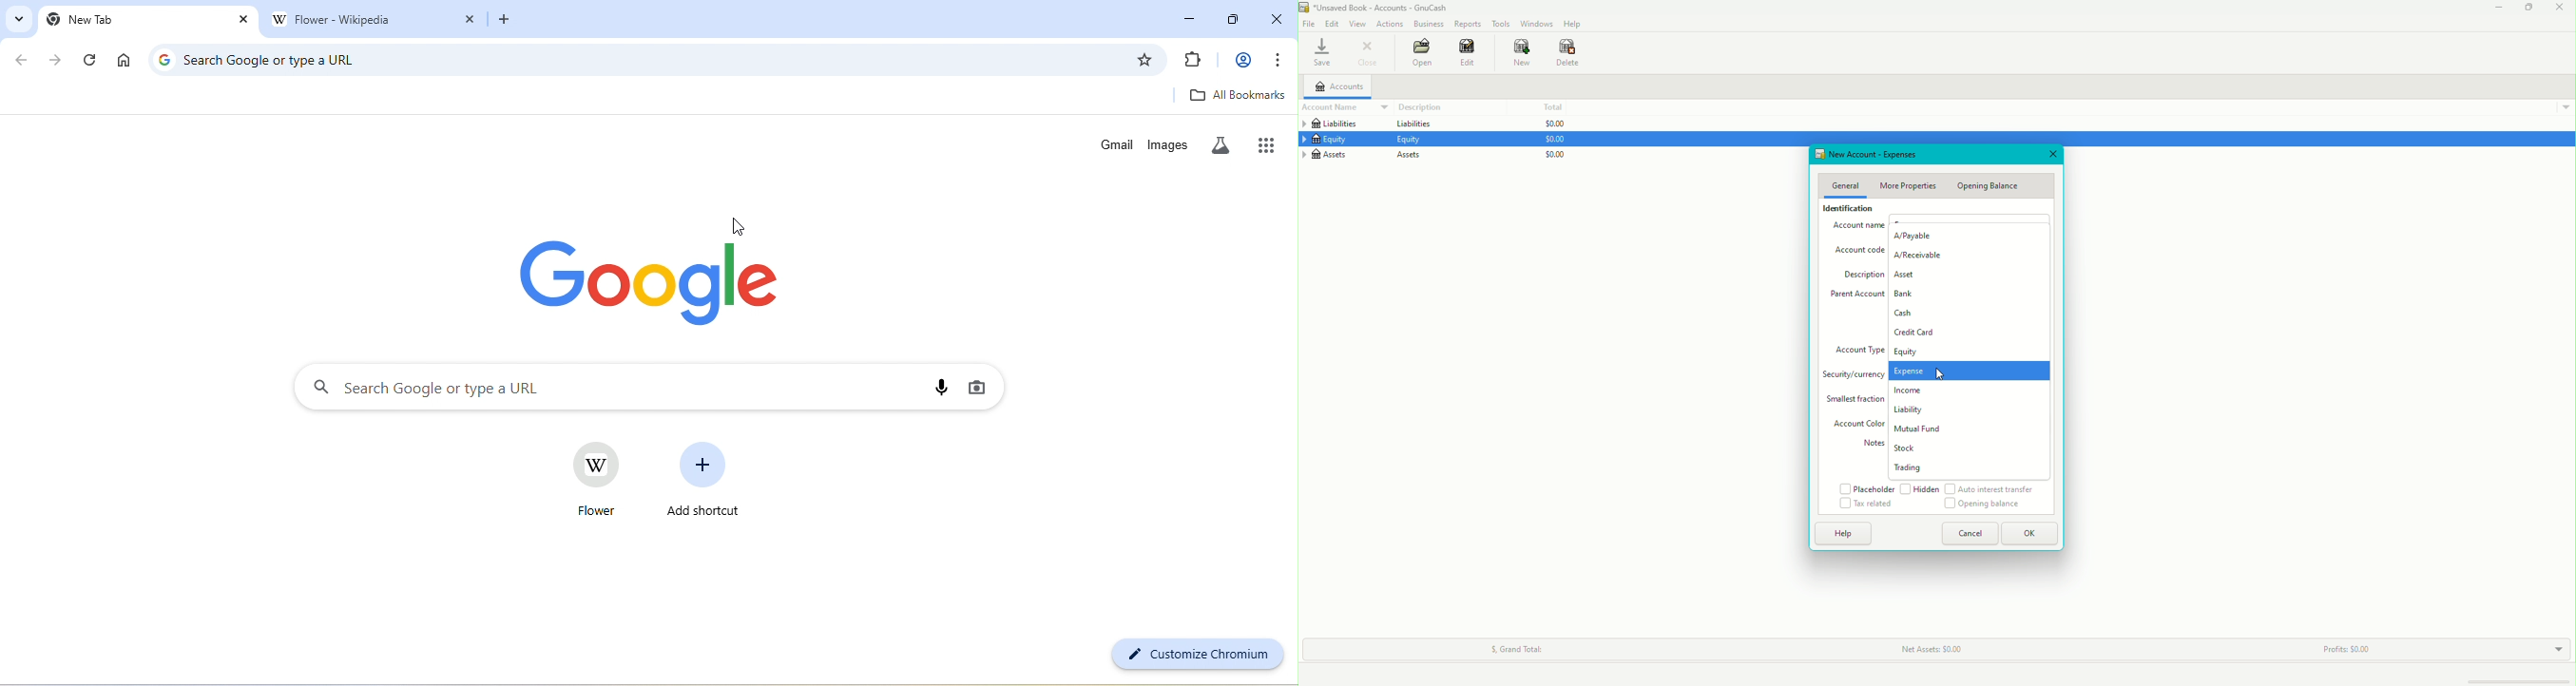 The height and width of the screenshot is (700, 2576). I want to click on close, so click(471, 22).